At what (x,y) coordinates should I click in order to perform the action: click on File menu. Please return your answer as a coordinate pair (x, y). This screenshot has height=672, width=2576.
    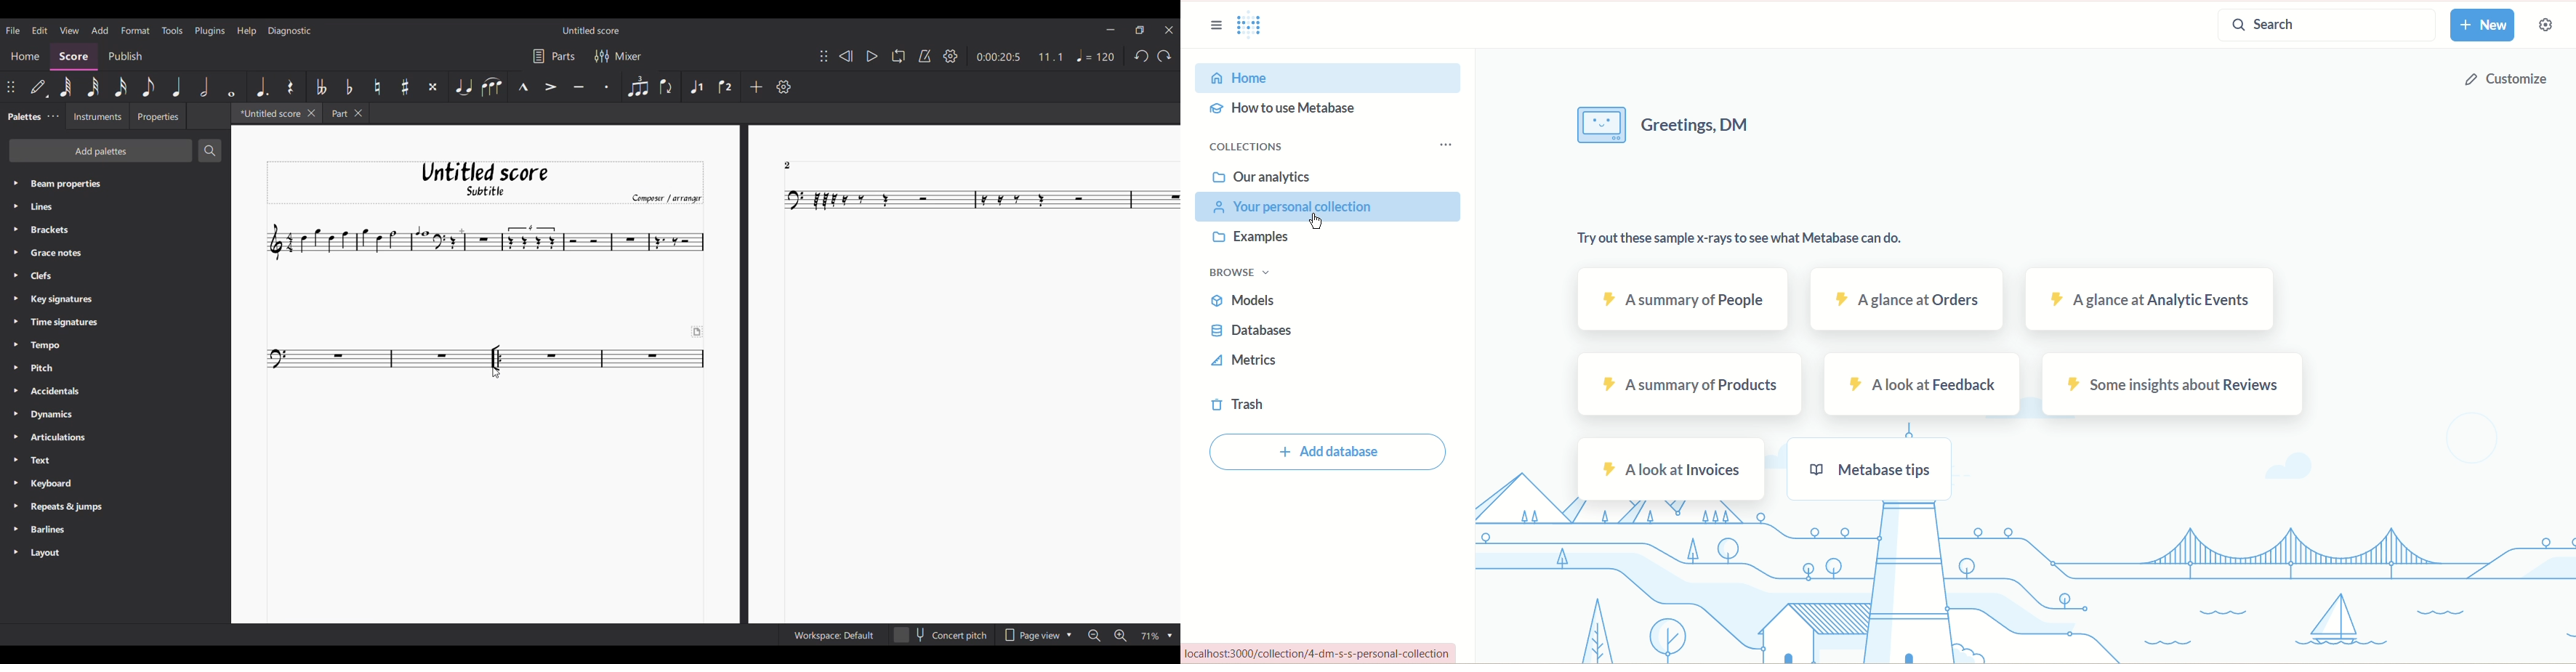
    Looking at the image, I should click on (13, 31).